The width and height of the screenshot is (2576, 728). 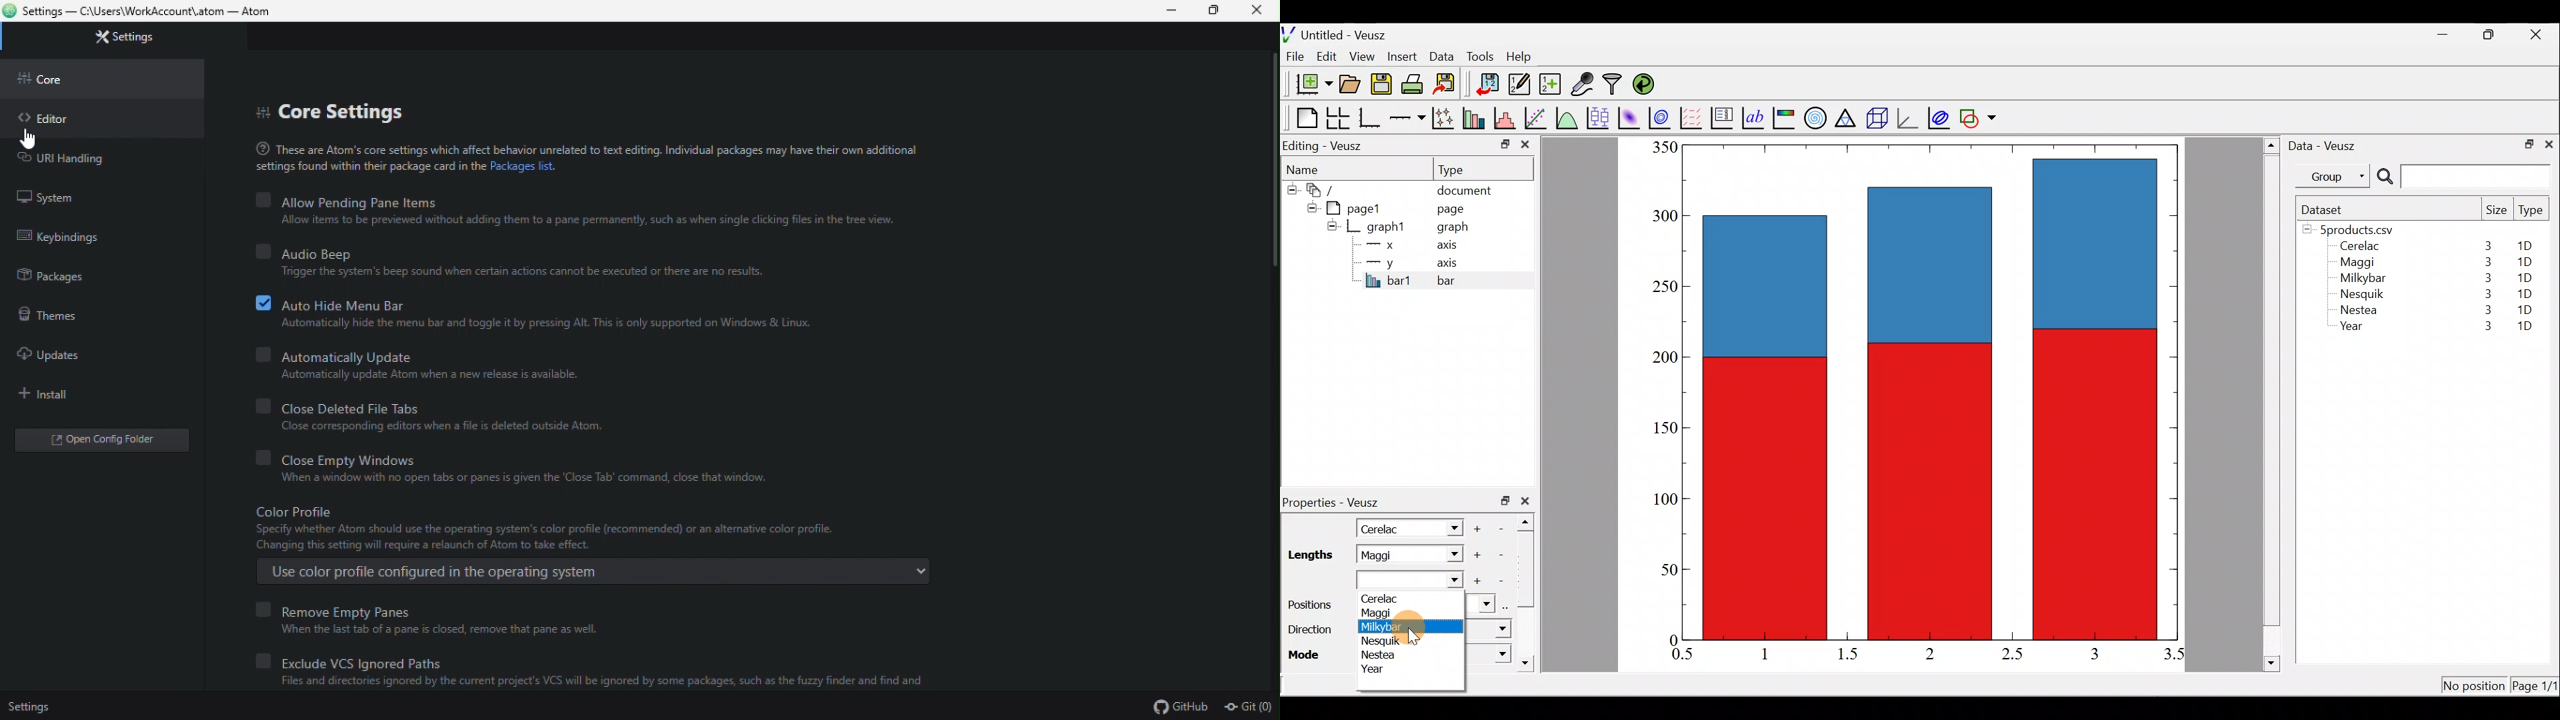 I want to click on y, so click(x=1380, y=261).